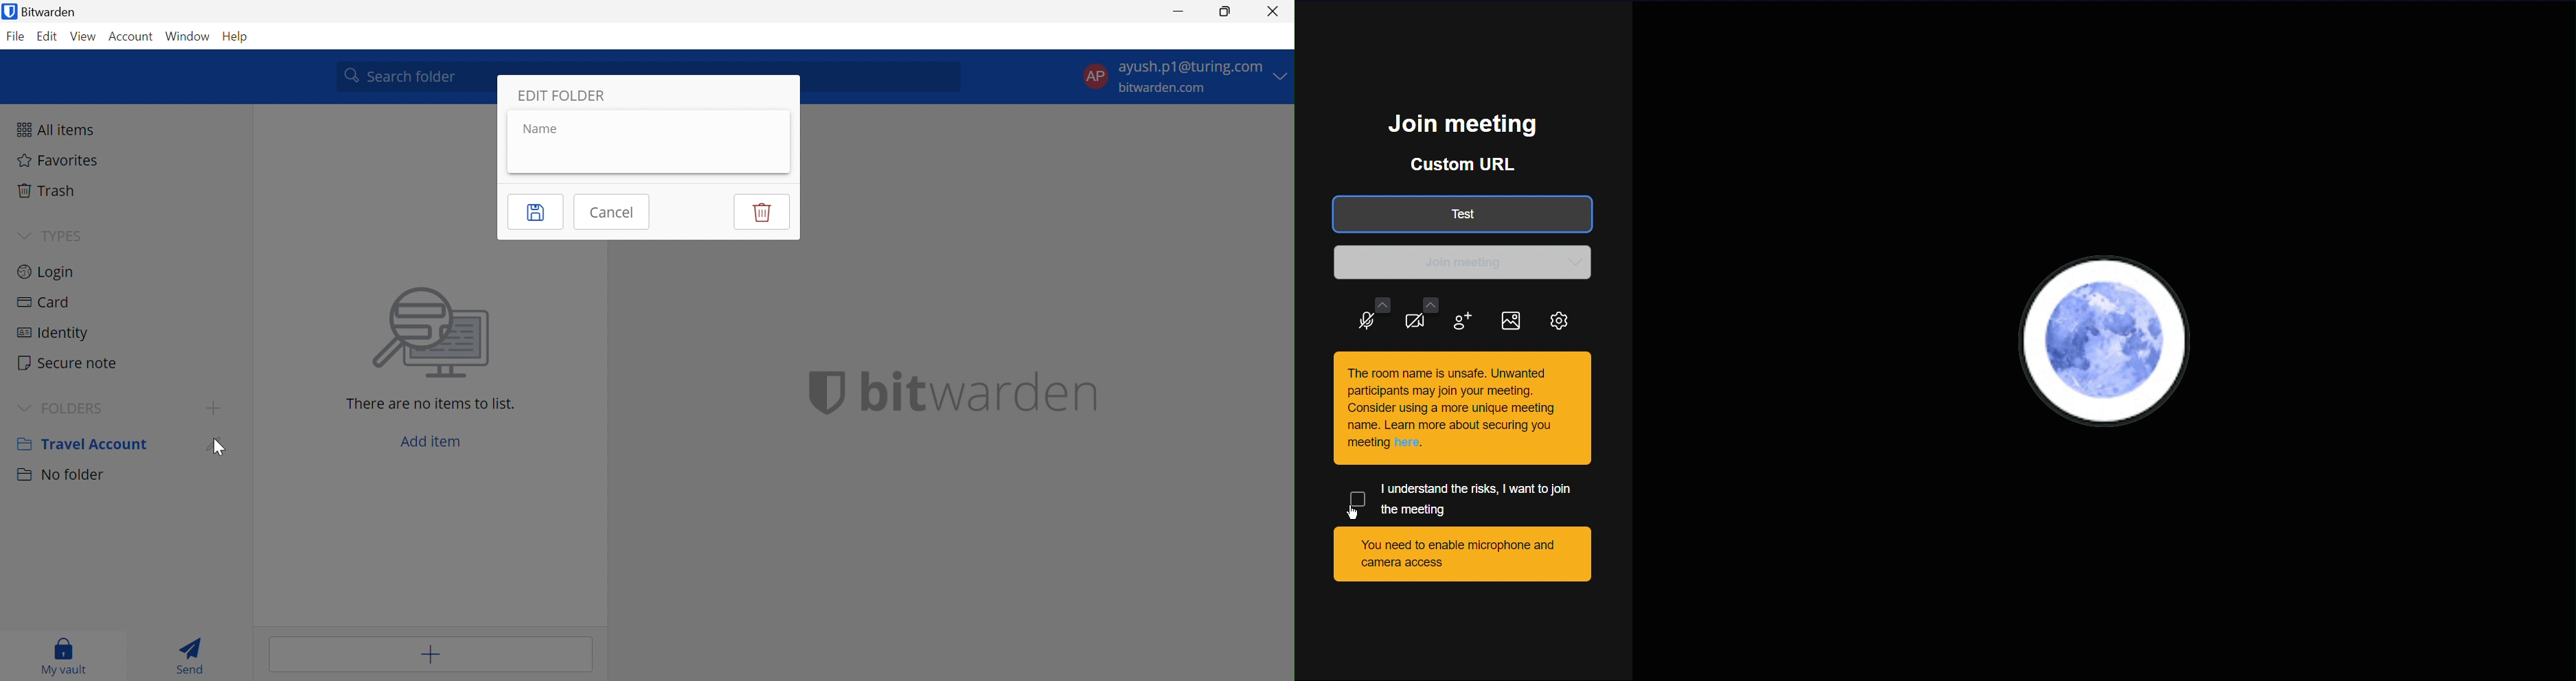  Describe the element at coordinates (55, 332) in the screenshot. I see `Identity` at that location.